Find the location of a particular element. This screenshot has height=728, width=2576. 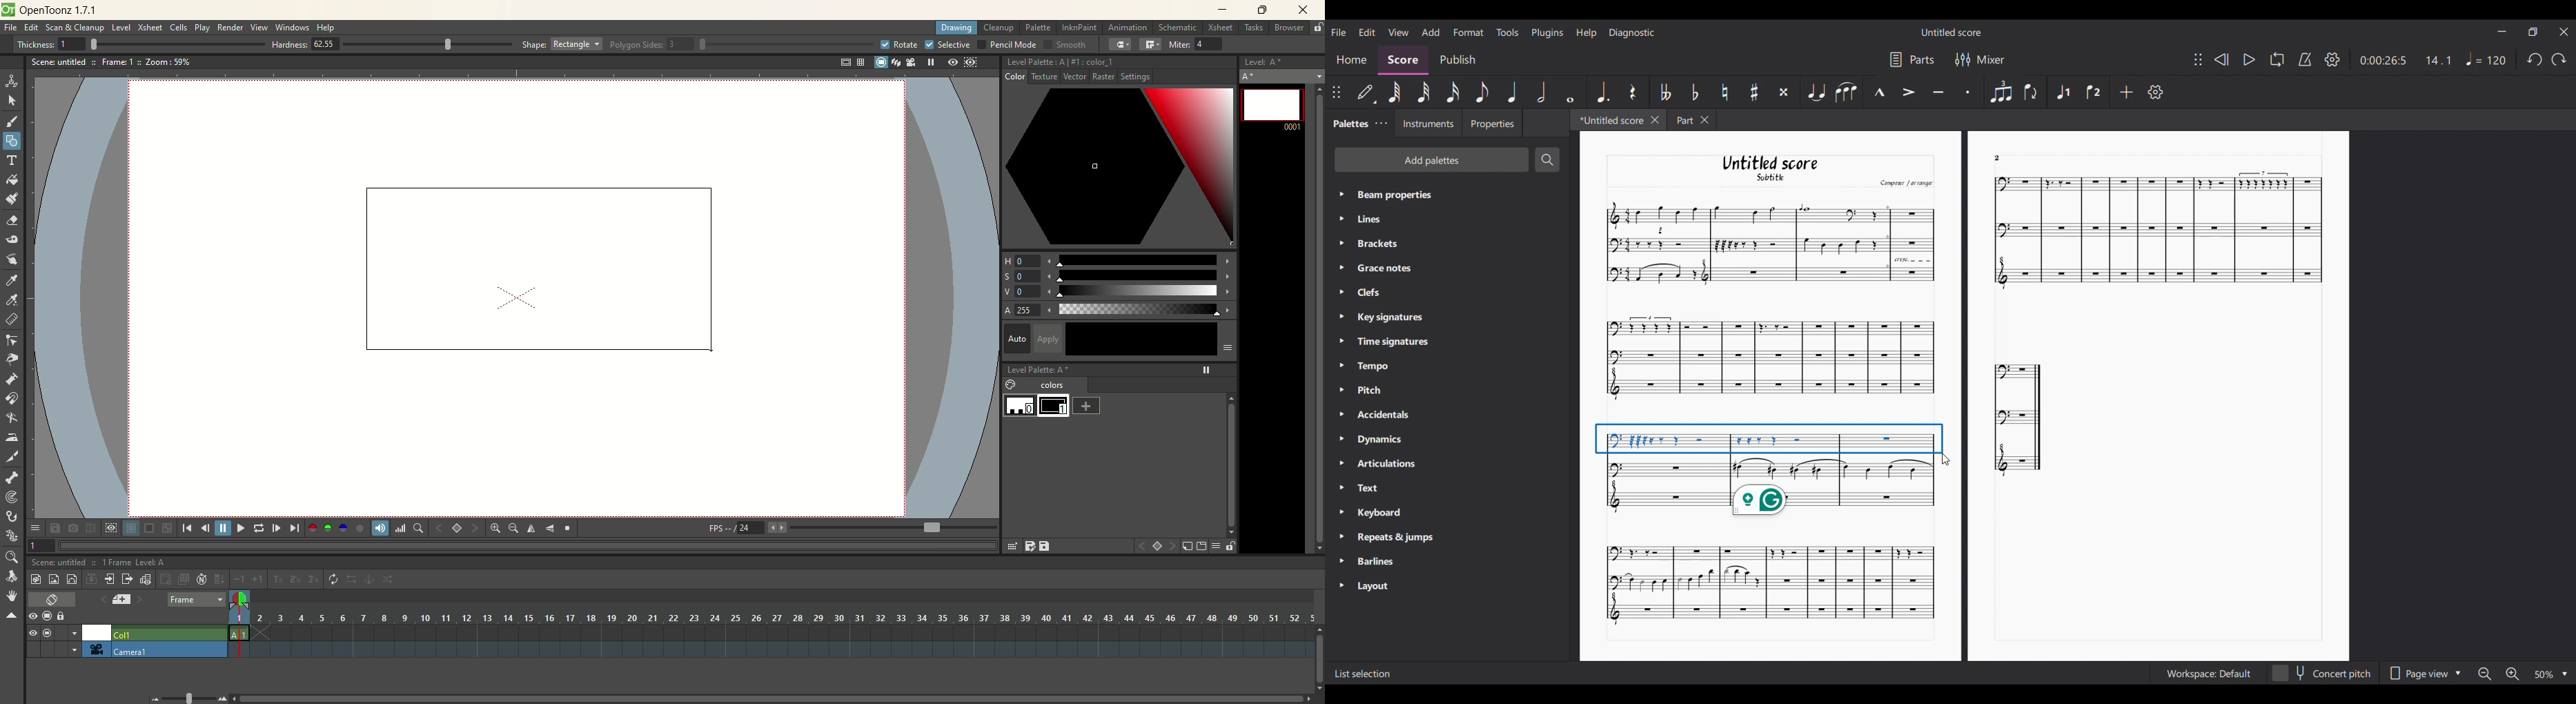

minimize is located at coordinates (1223, 9).